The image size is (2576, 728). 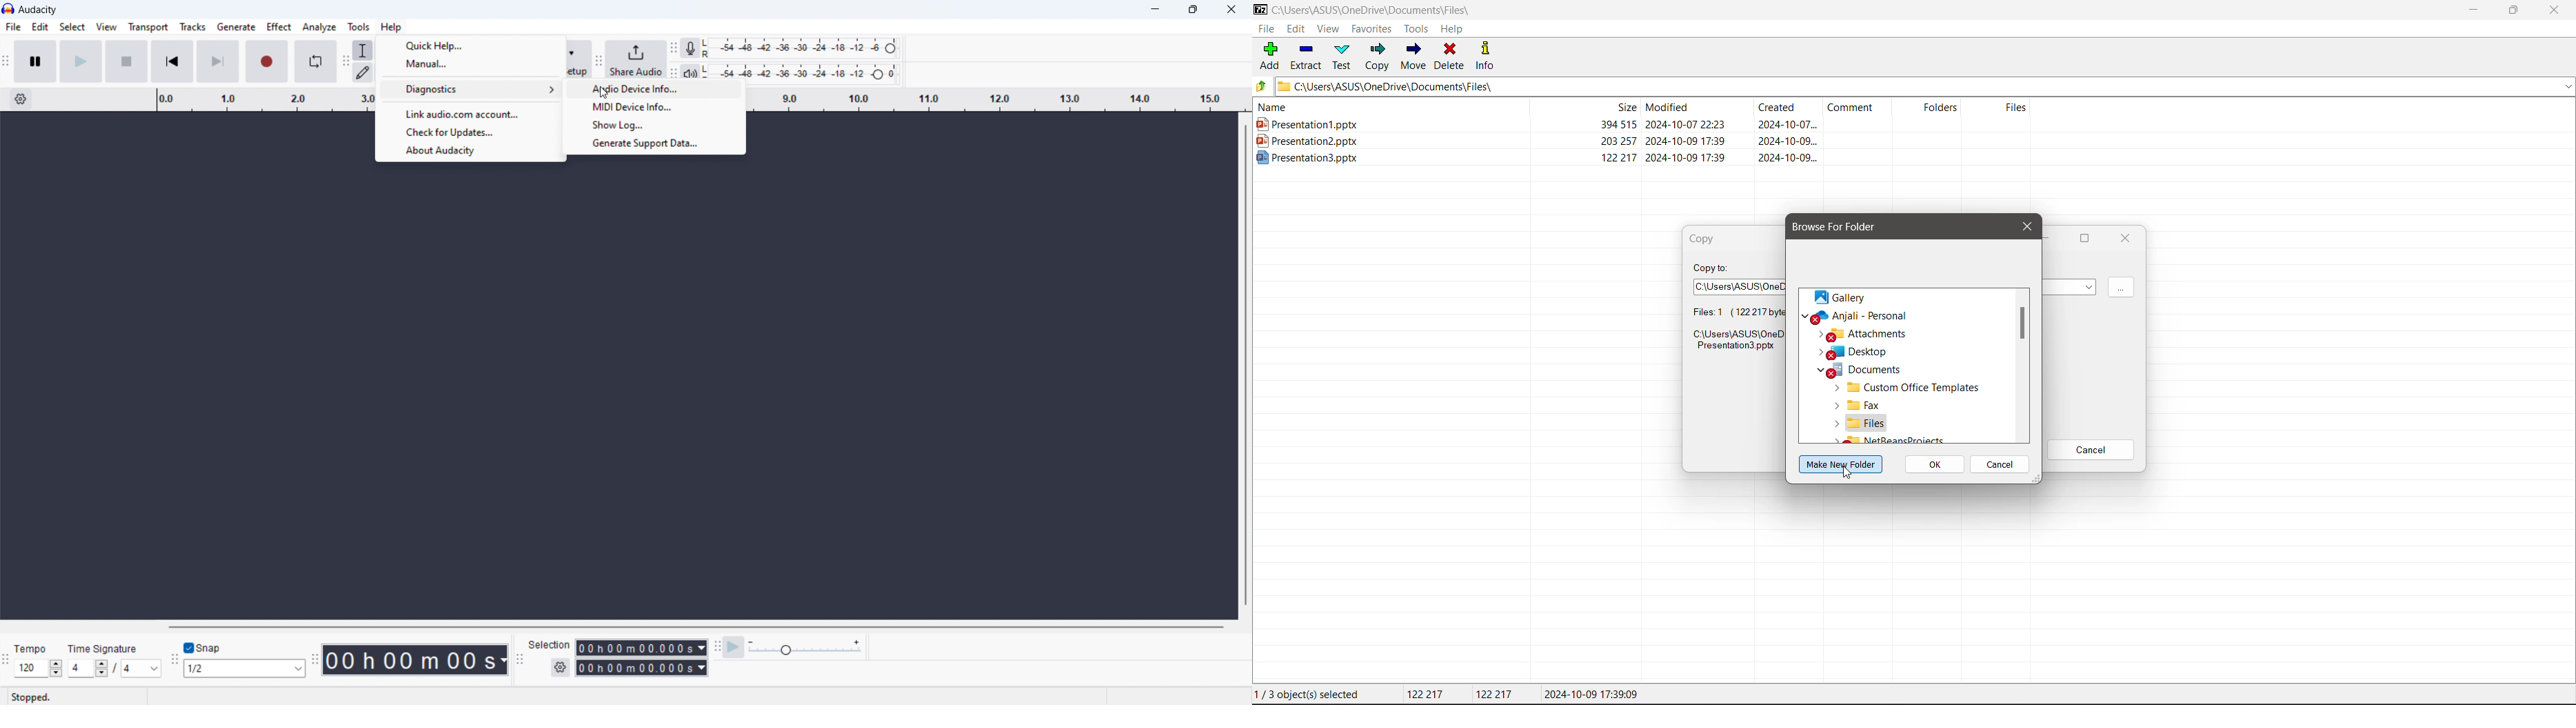 What do you see at coordinates (641, 667) in the screenshot?
I see `end time` at bounding box center [641, 667].